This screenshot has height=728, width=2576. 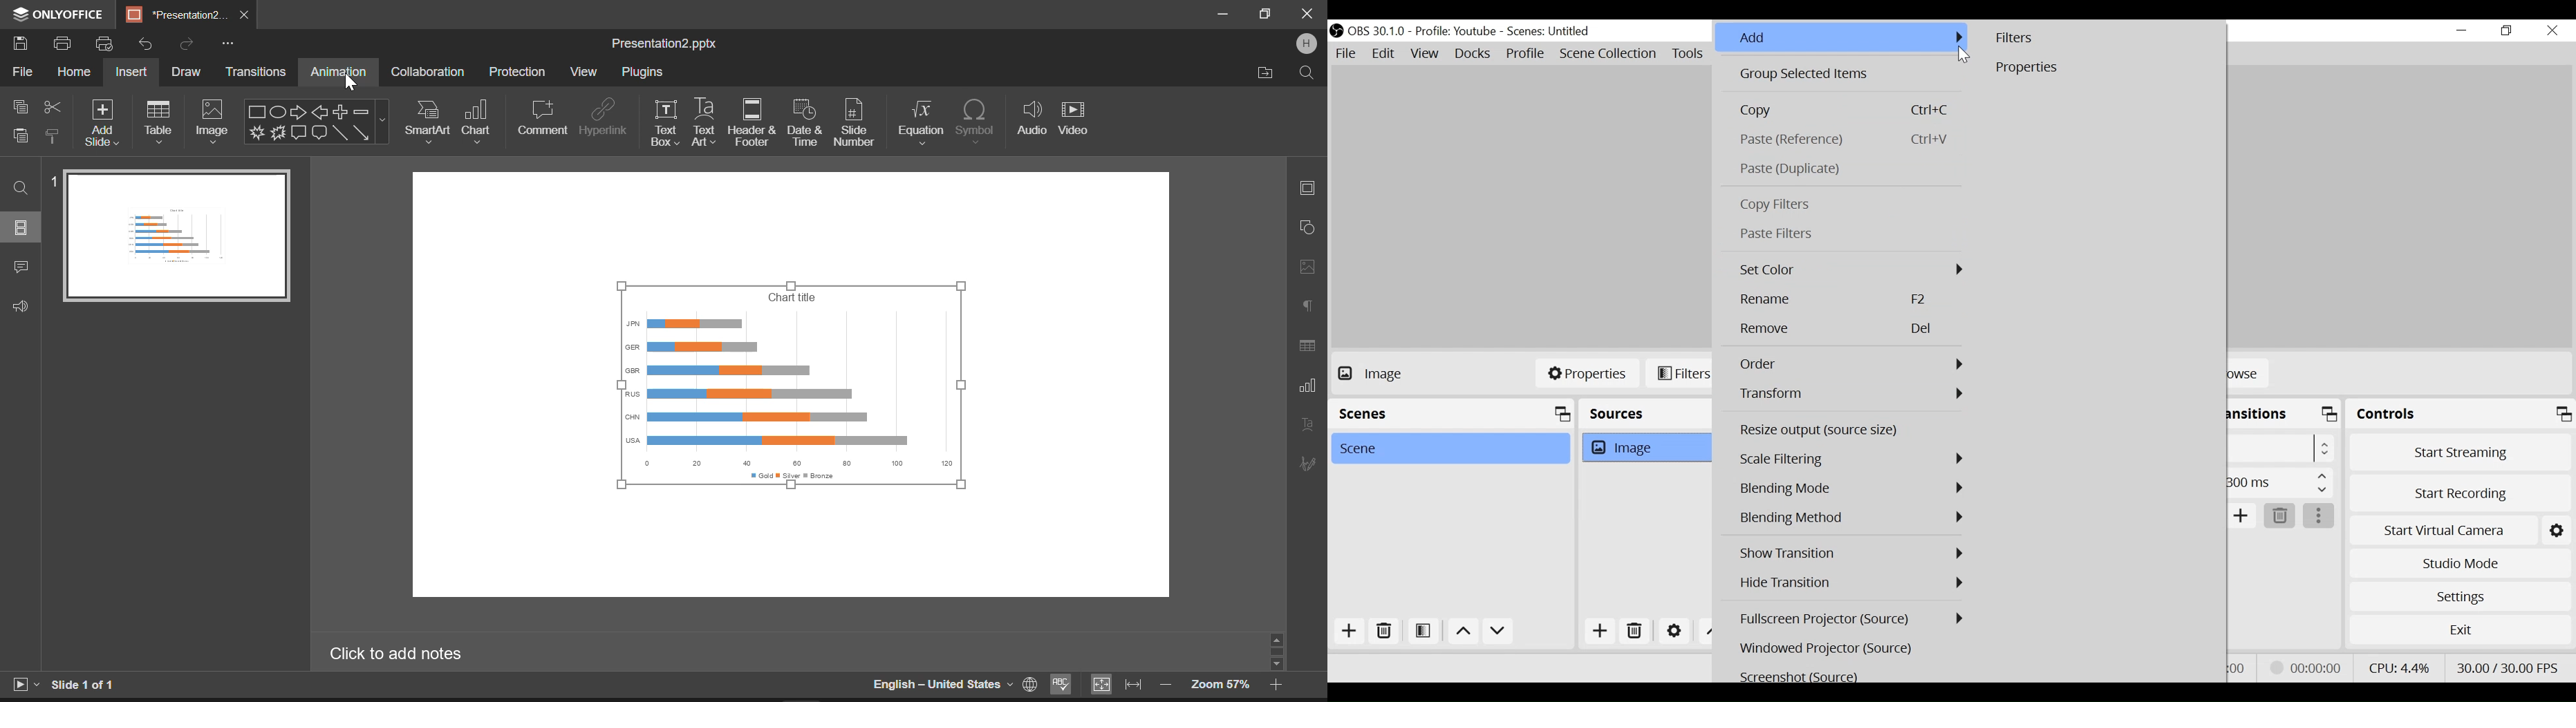 What do you see at coordinates (1852, 460) in the screenshot?
I see `Scale Filtering` at bounding box center [1852, 460].